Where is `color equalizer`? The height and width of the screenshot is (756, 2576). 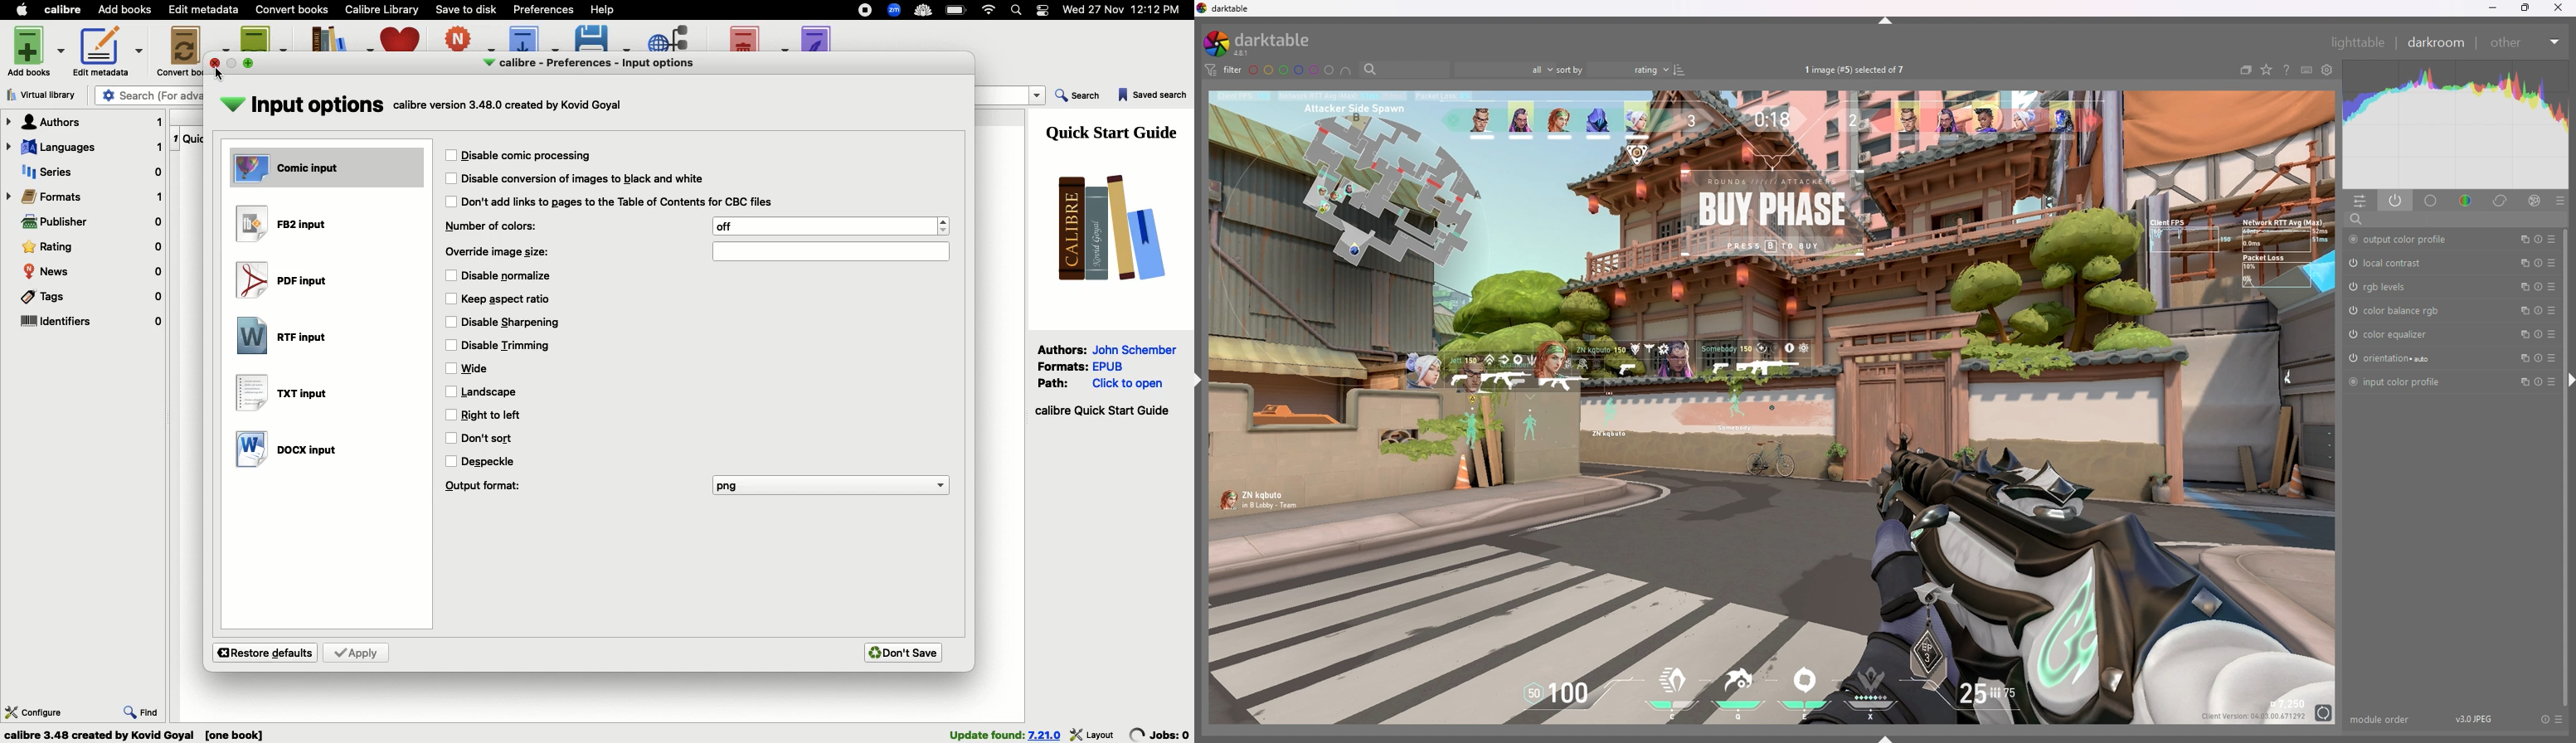 color equalizer is located at coordinates (2392, 334).